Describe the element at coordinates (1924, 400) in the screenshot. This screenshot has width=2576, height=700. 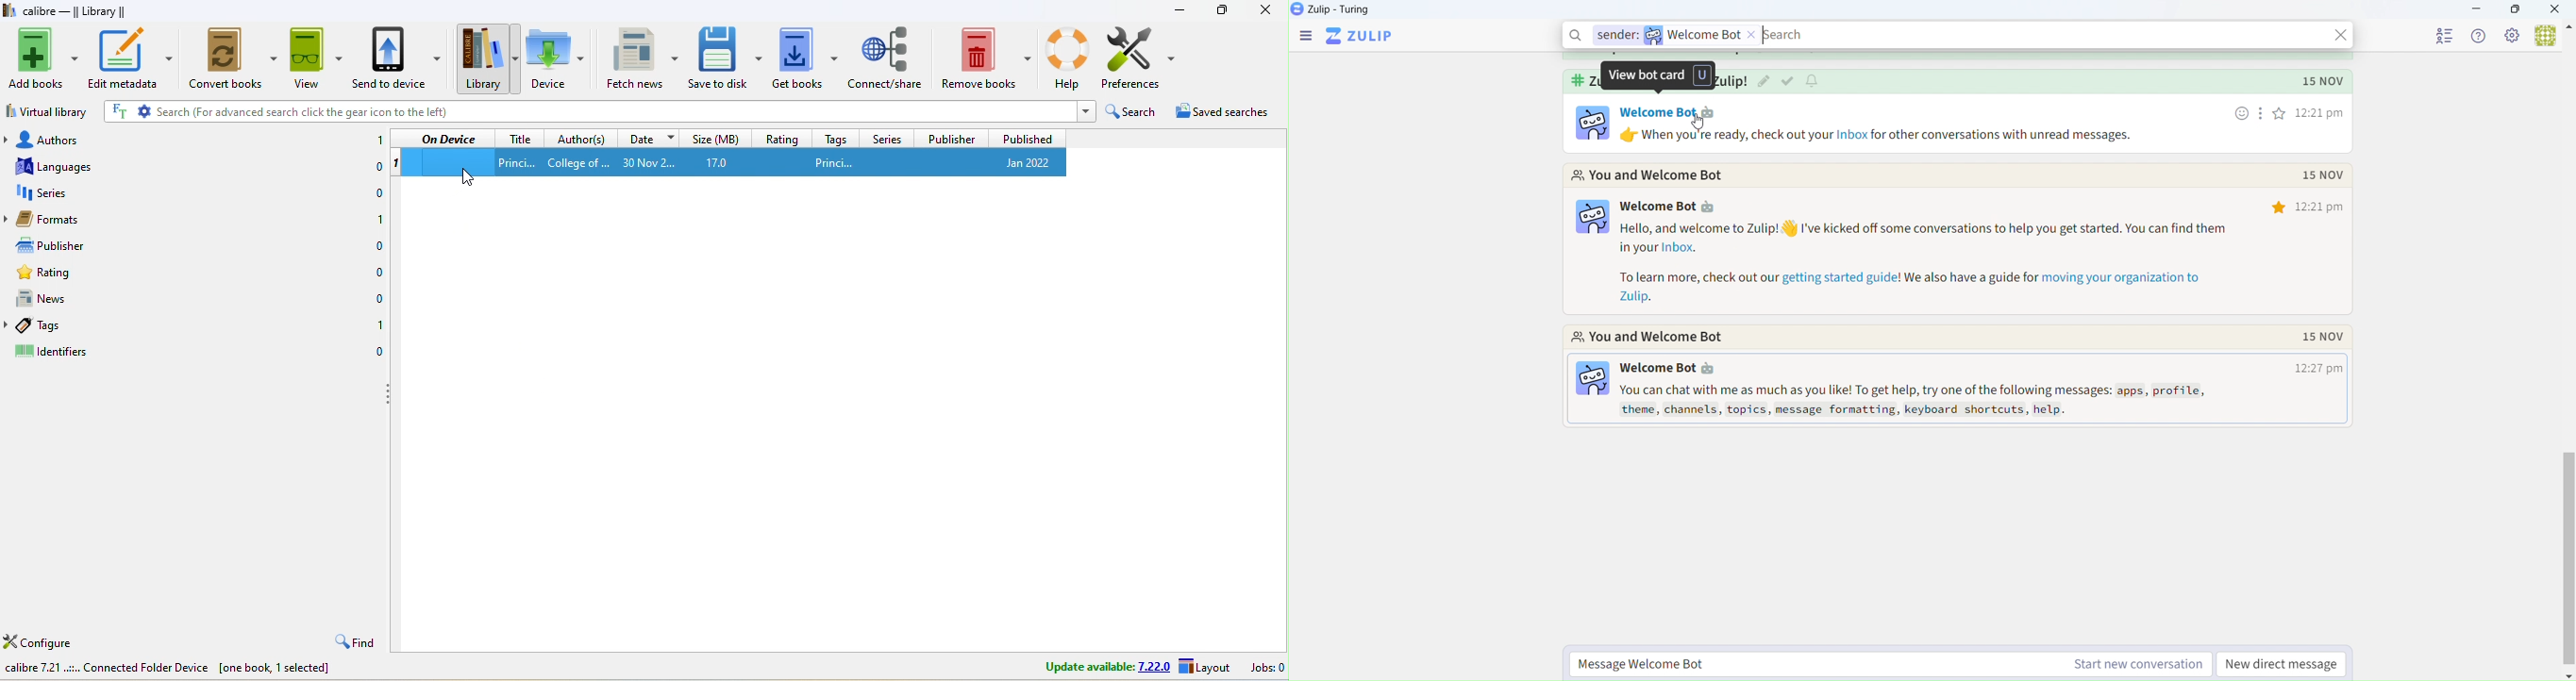
I see `You can chat with me as much as you like! To get help, try one of the following messages: apps, profile,theme, channels, topics, message formatting, keyboard shortcuts, help.` at that location.